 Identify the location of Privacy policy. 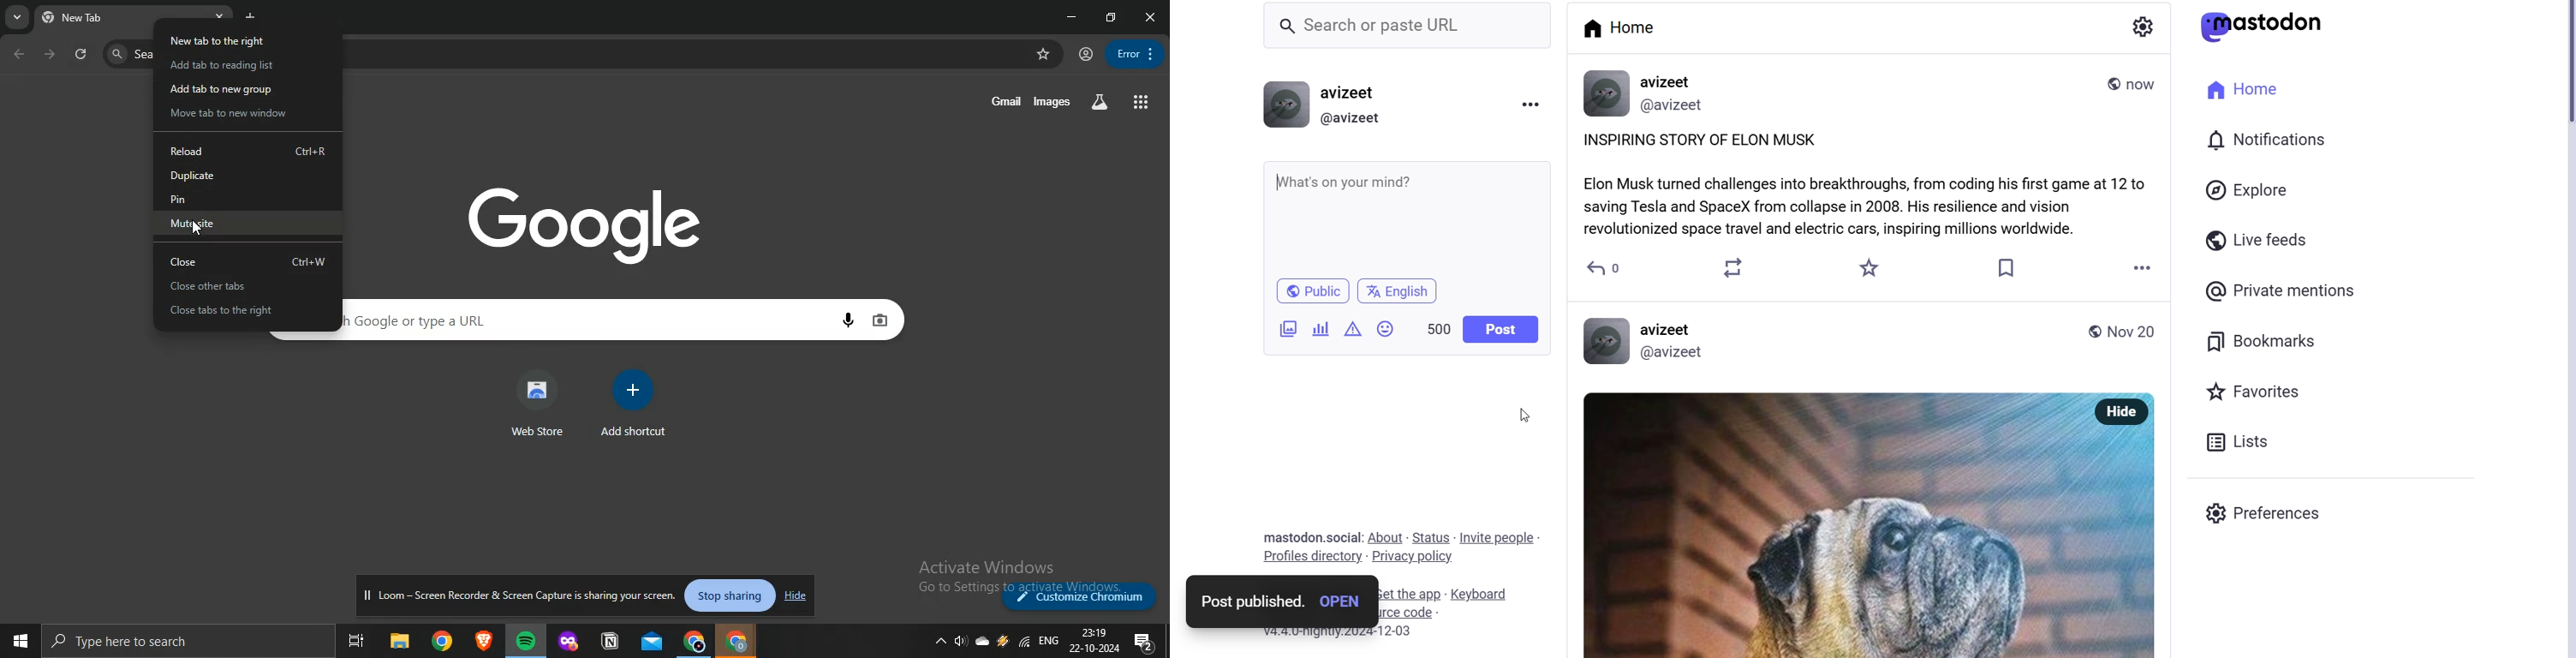
(1416, 558).